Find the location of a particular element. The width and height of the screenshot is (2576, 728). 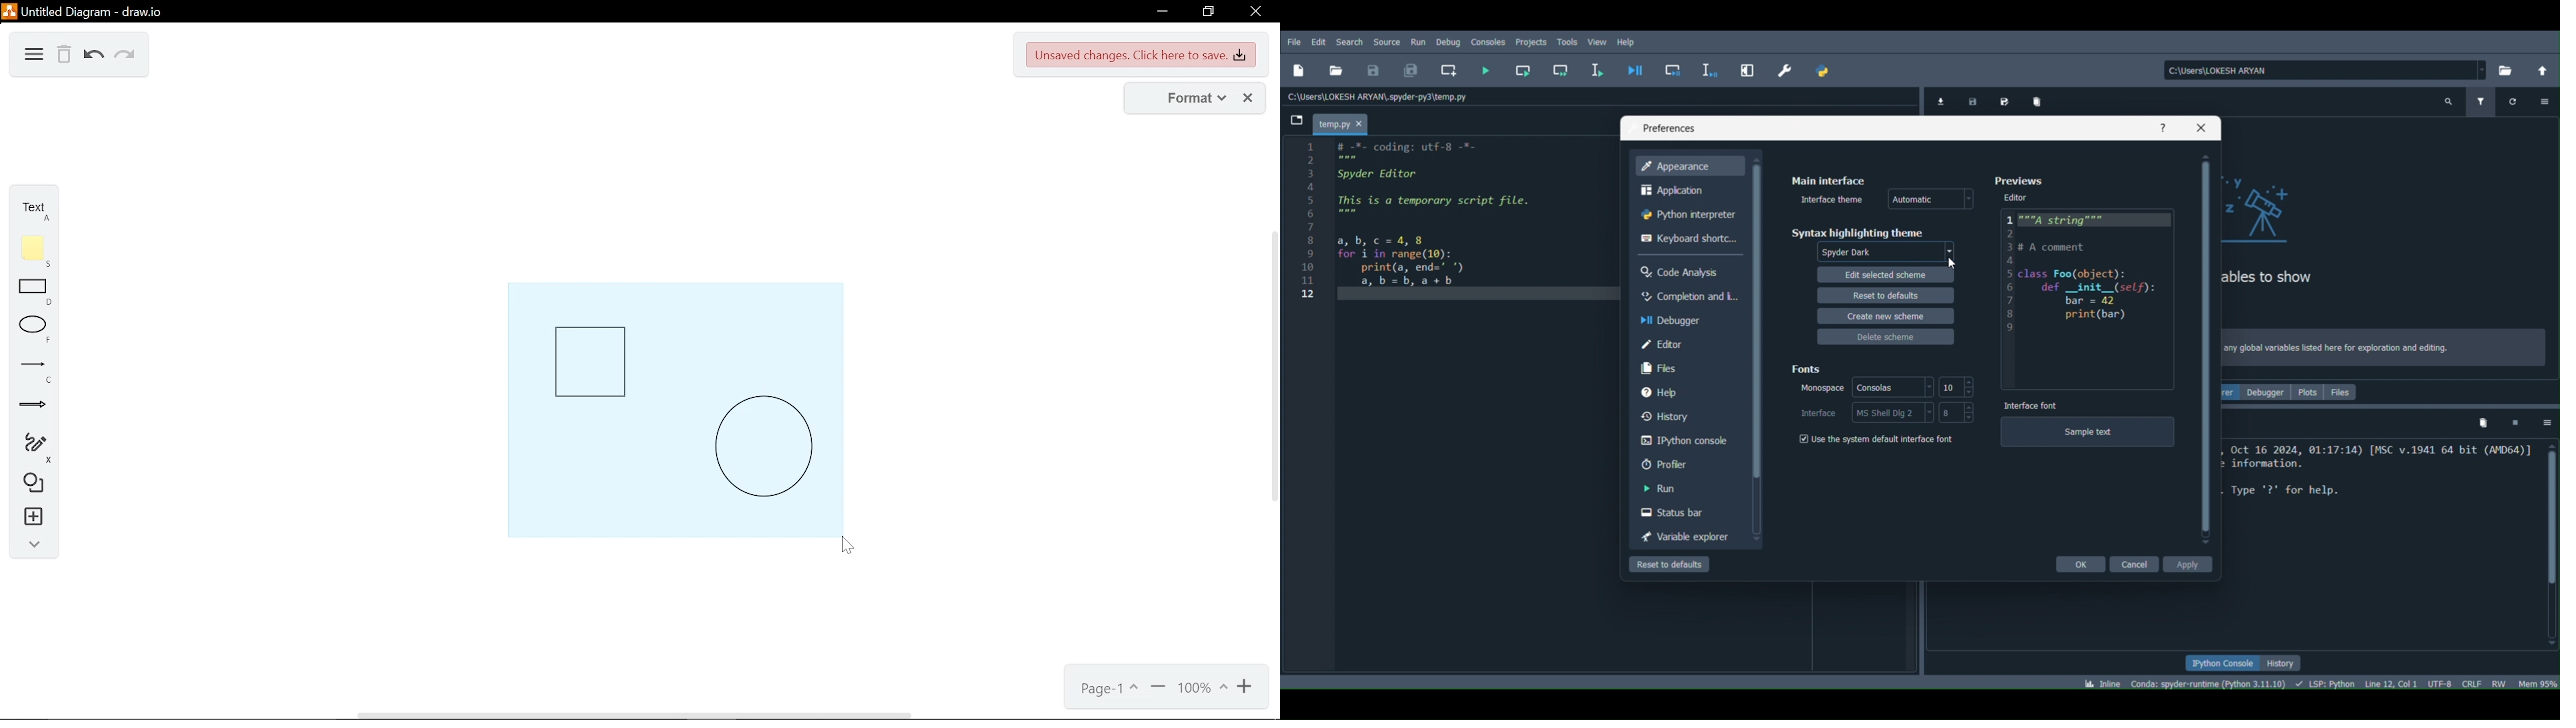

Keyboard shortcuts is located at coordinates (1692, 236).